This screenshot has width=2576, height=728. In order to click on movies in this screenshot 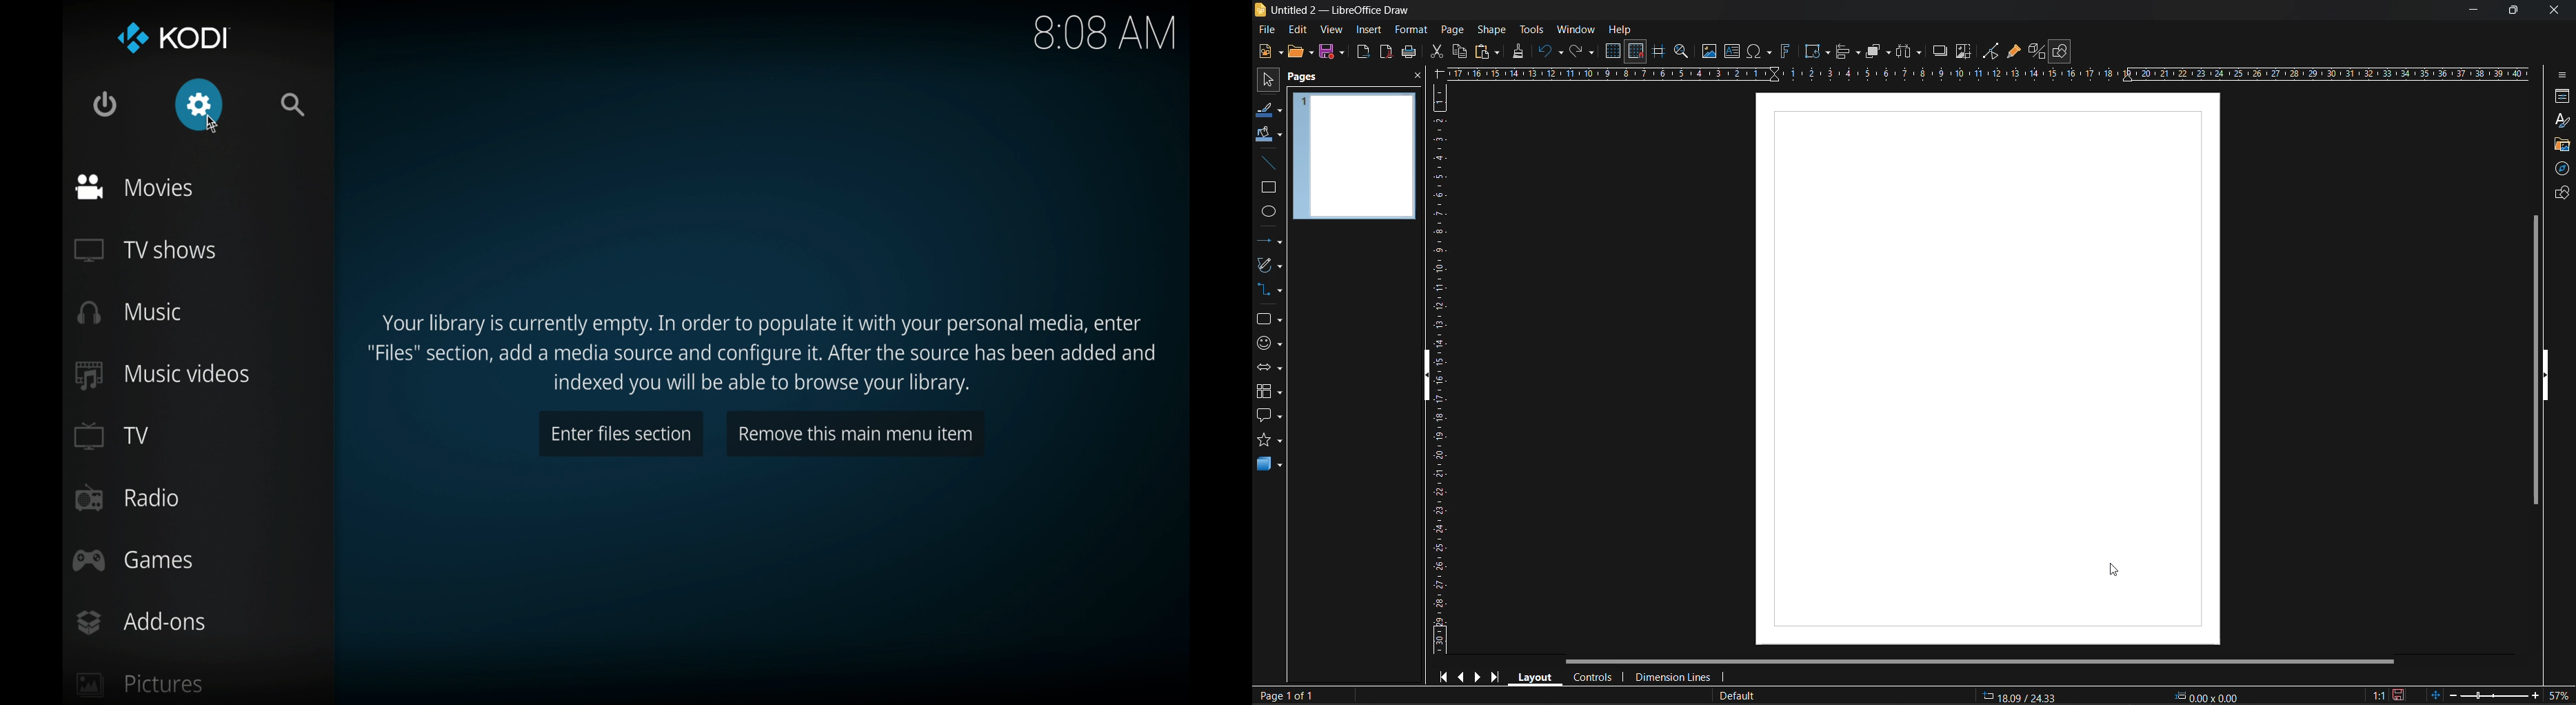, I will do `click(134, 189)`.